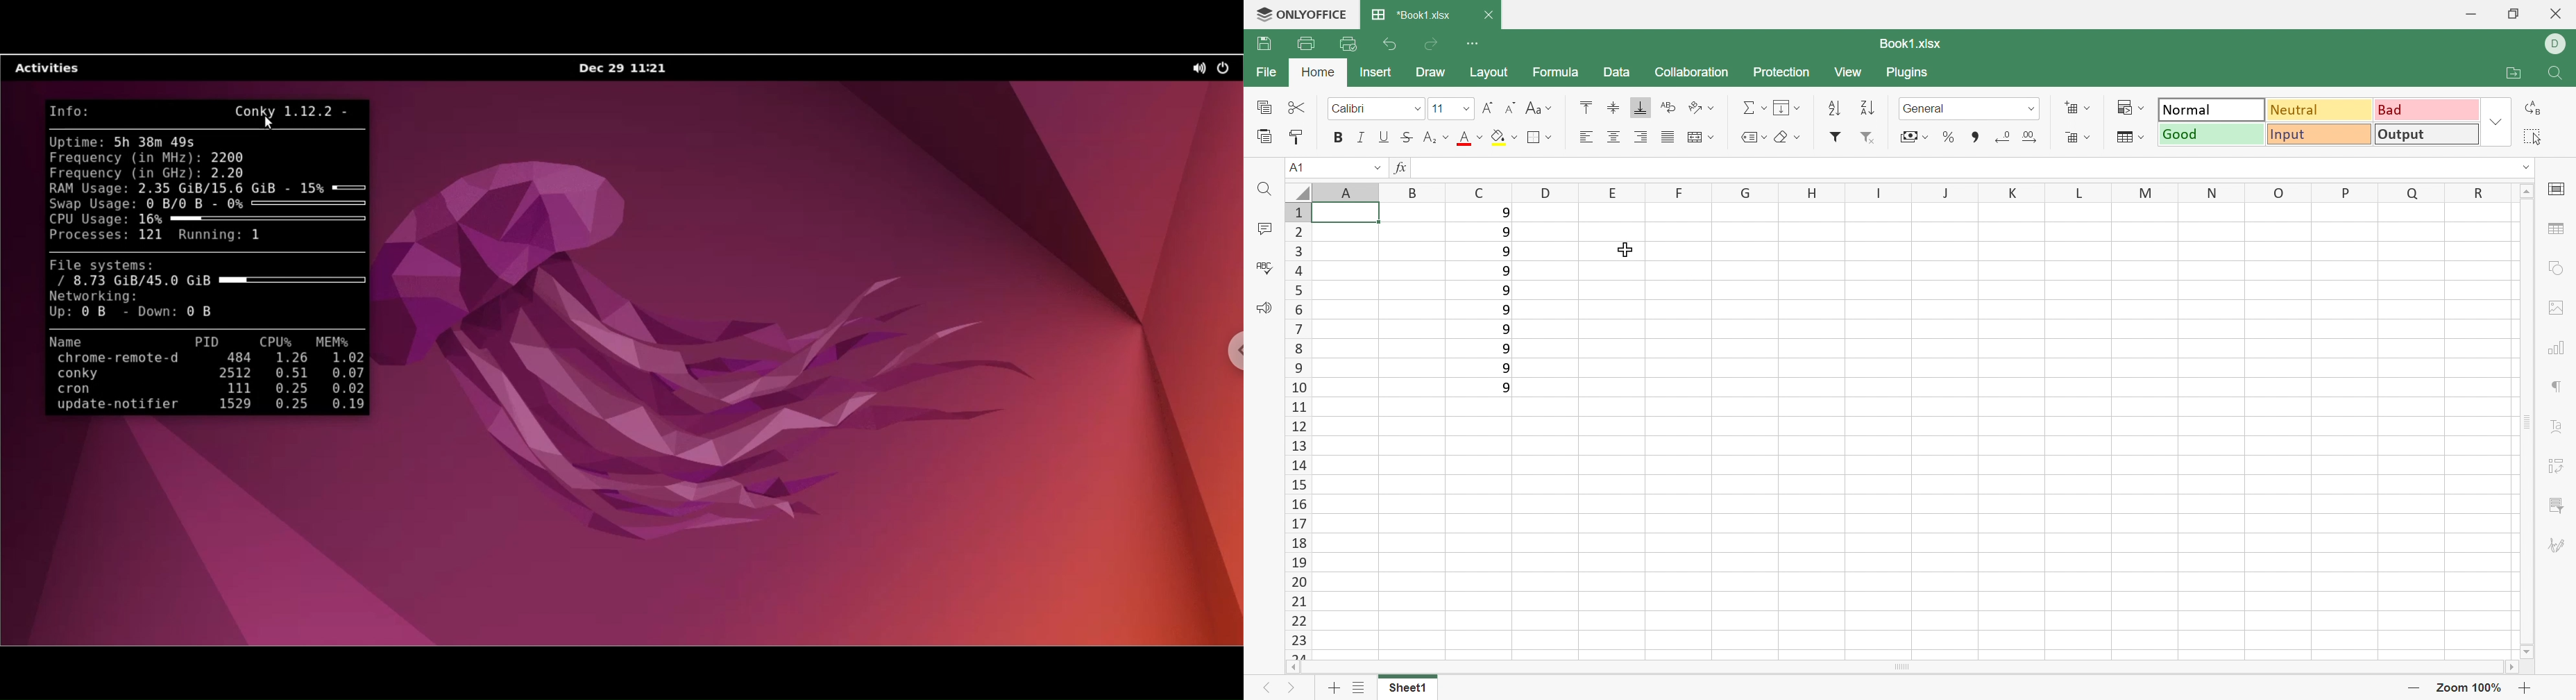 Image resolution: width=2576 pixels, height=700 pixels. What do you see at coordinates (2317, 135) in the screenshot?
I see `Input` at bounding box center [2317, 135].